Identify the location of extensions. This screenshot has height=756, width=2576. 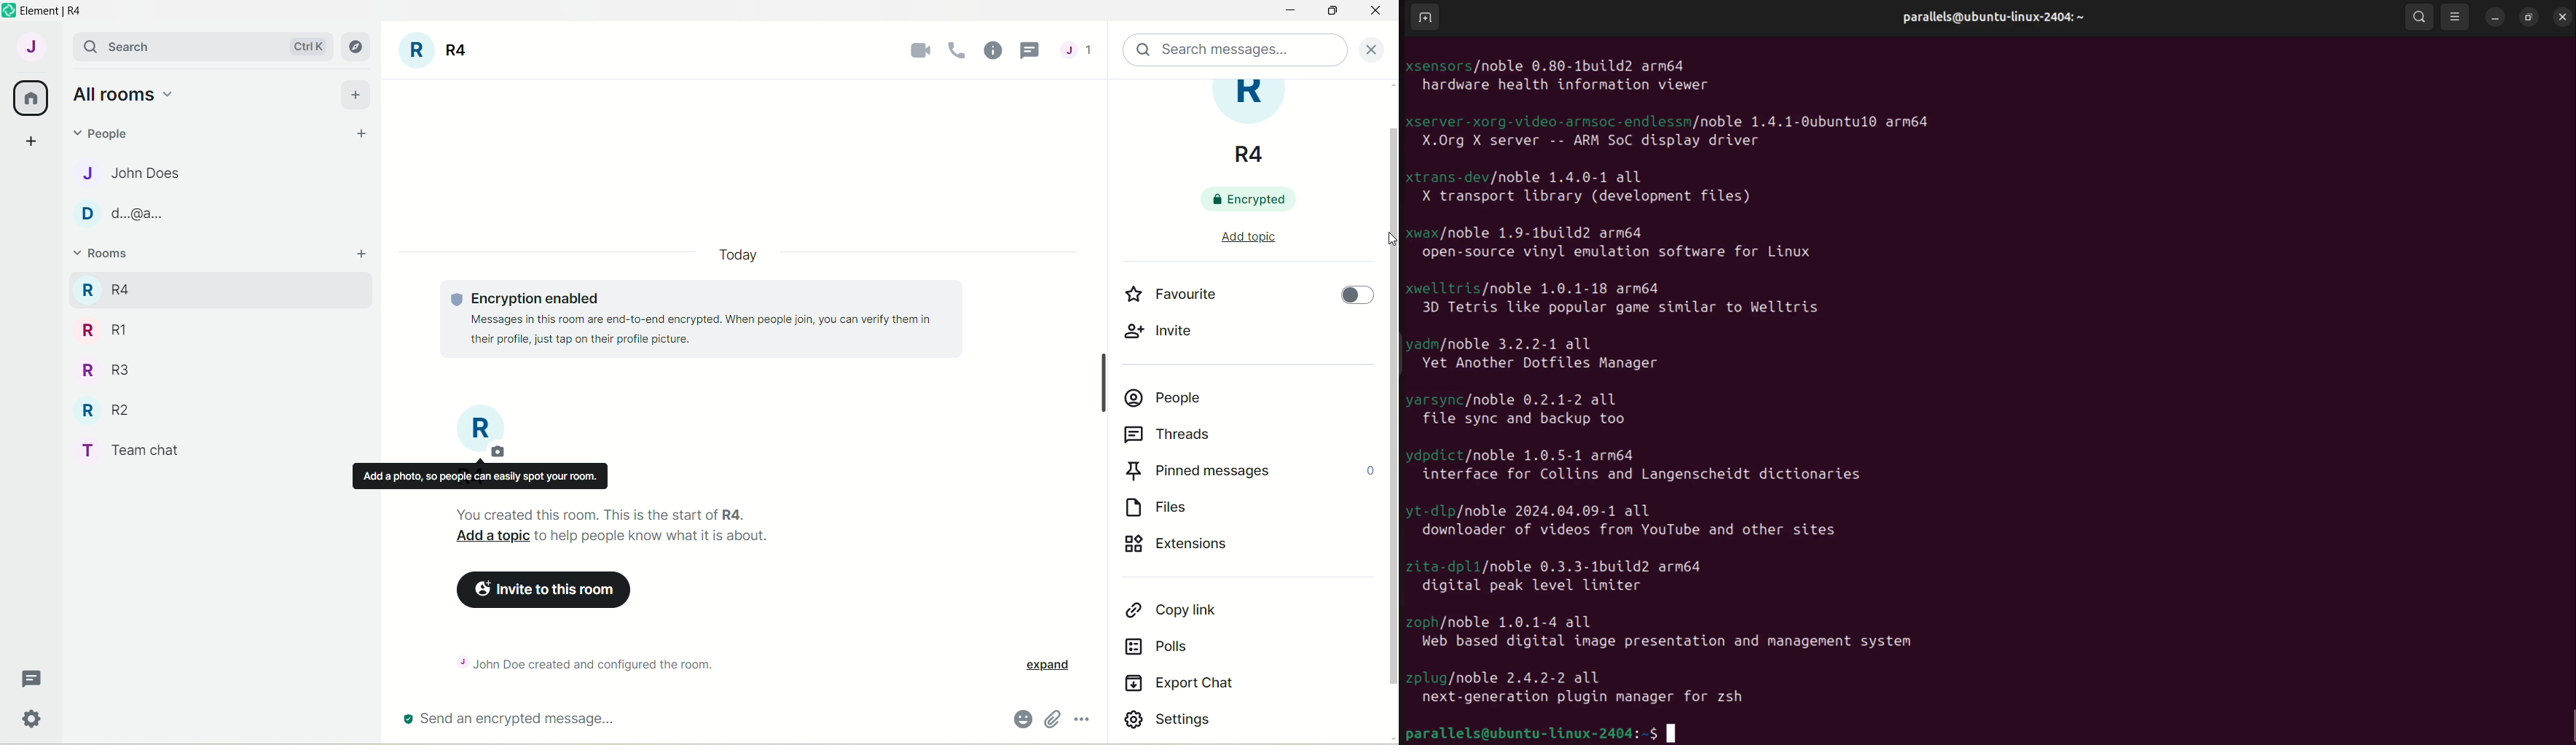
(1197, 548).